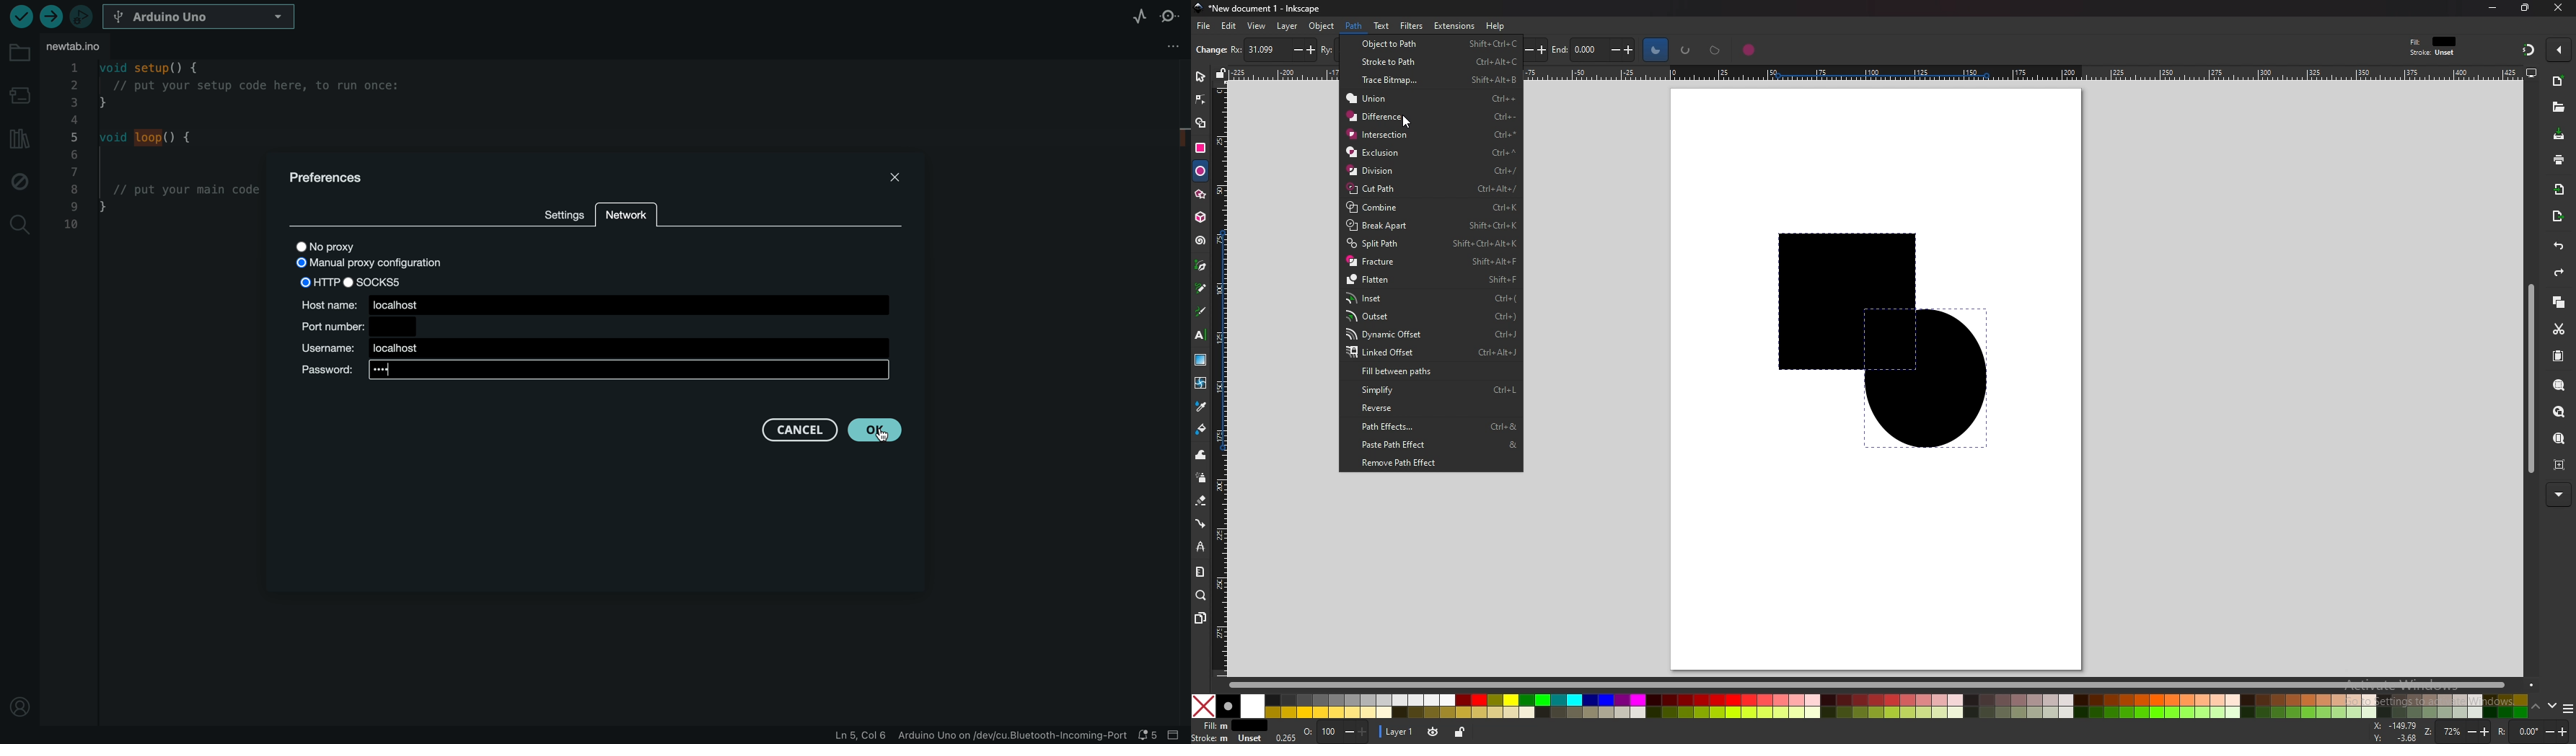 Image resolution: width=2576 pixels, height=756 pixels. I want to click on Trace Bitmap., so click(1438, 80).